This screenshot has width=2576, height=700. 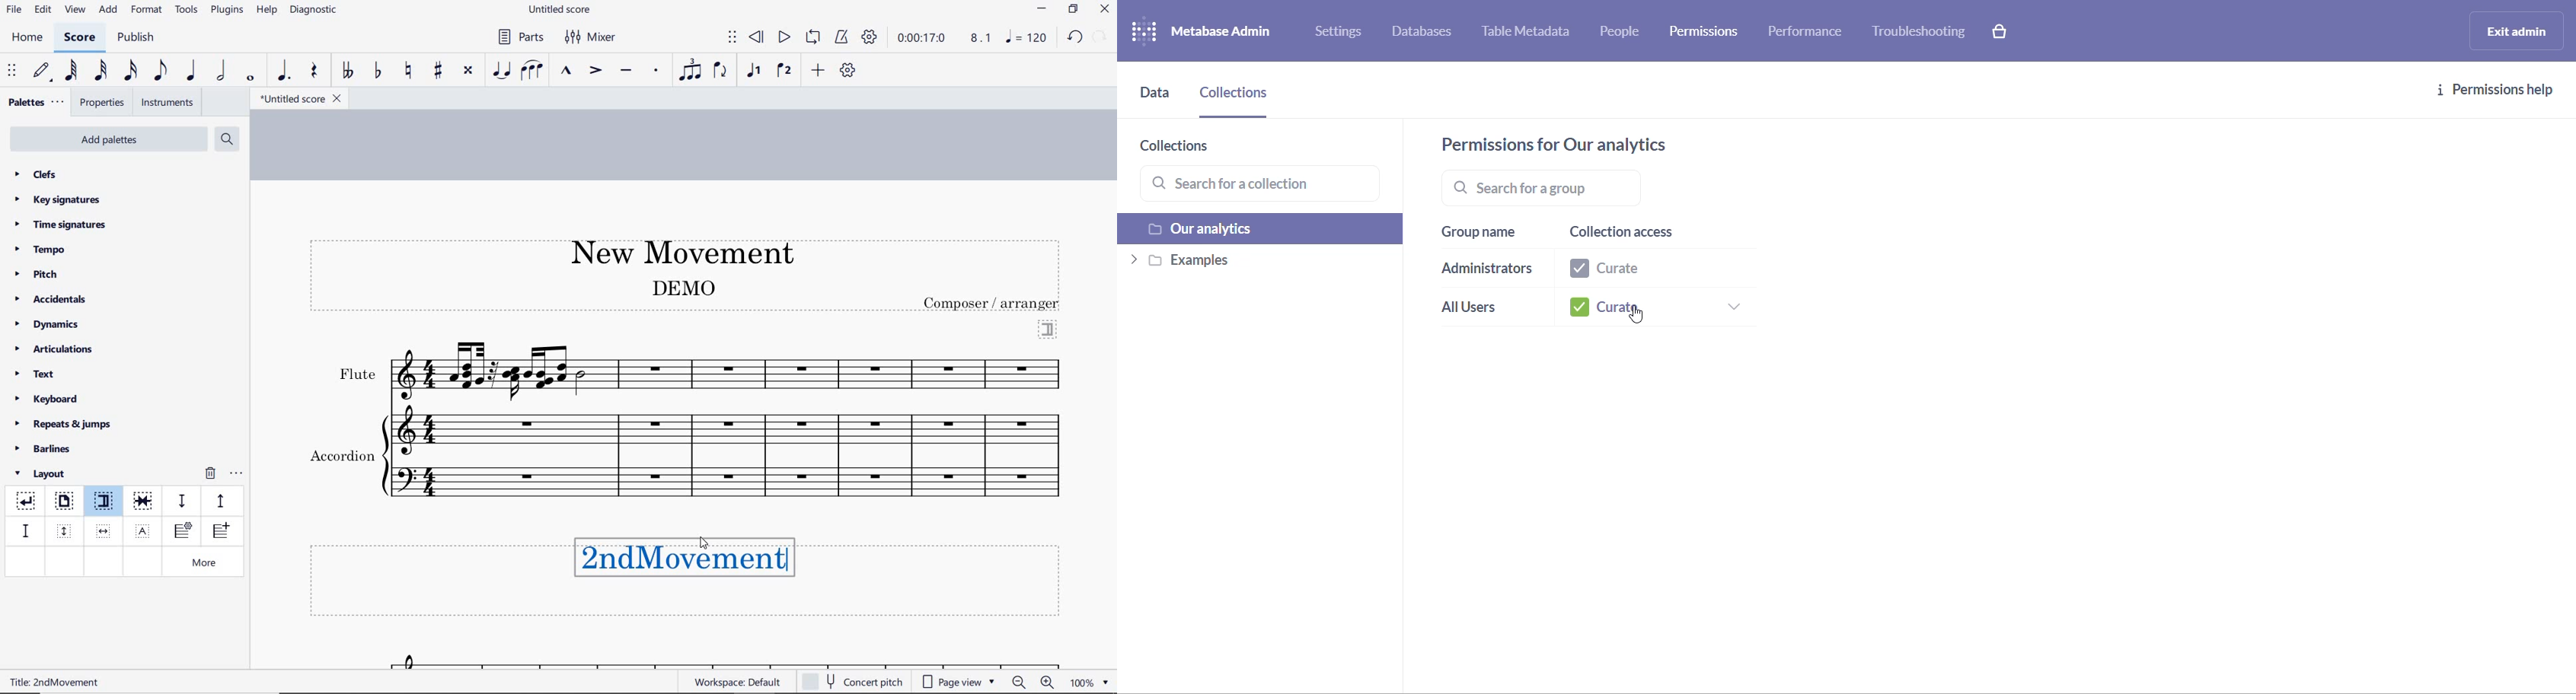 What do you see at coordinates (758, 38) in the screenshot?
I see `rewind` at bounding box center [758, 38].